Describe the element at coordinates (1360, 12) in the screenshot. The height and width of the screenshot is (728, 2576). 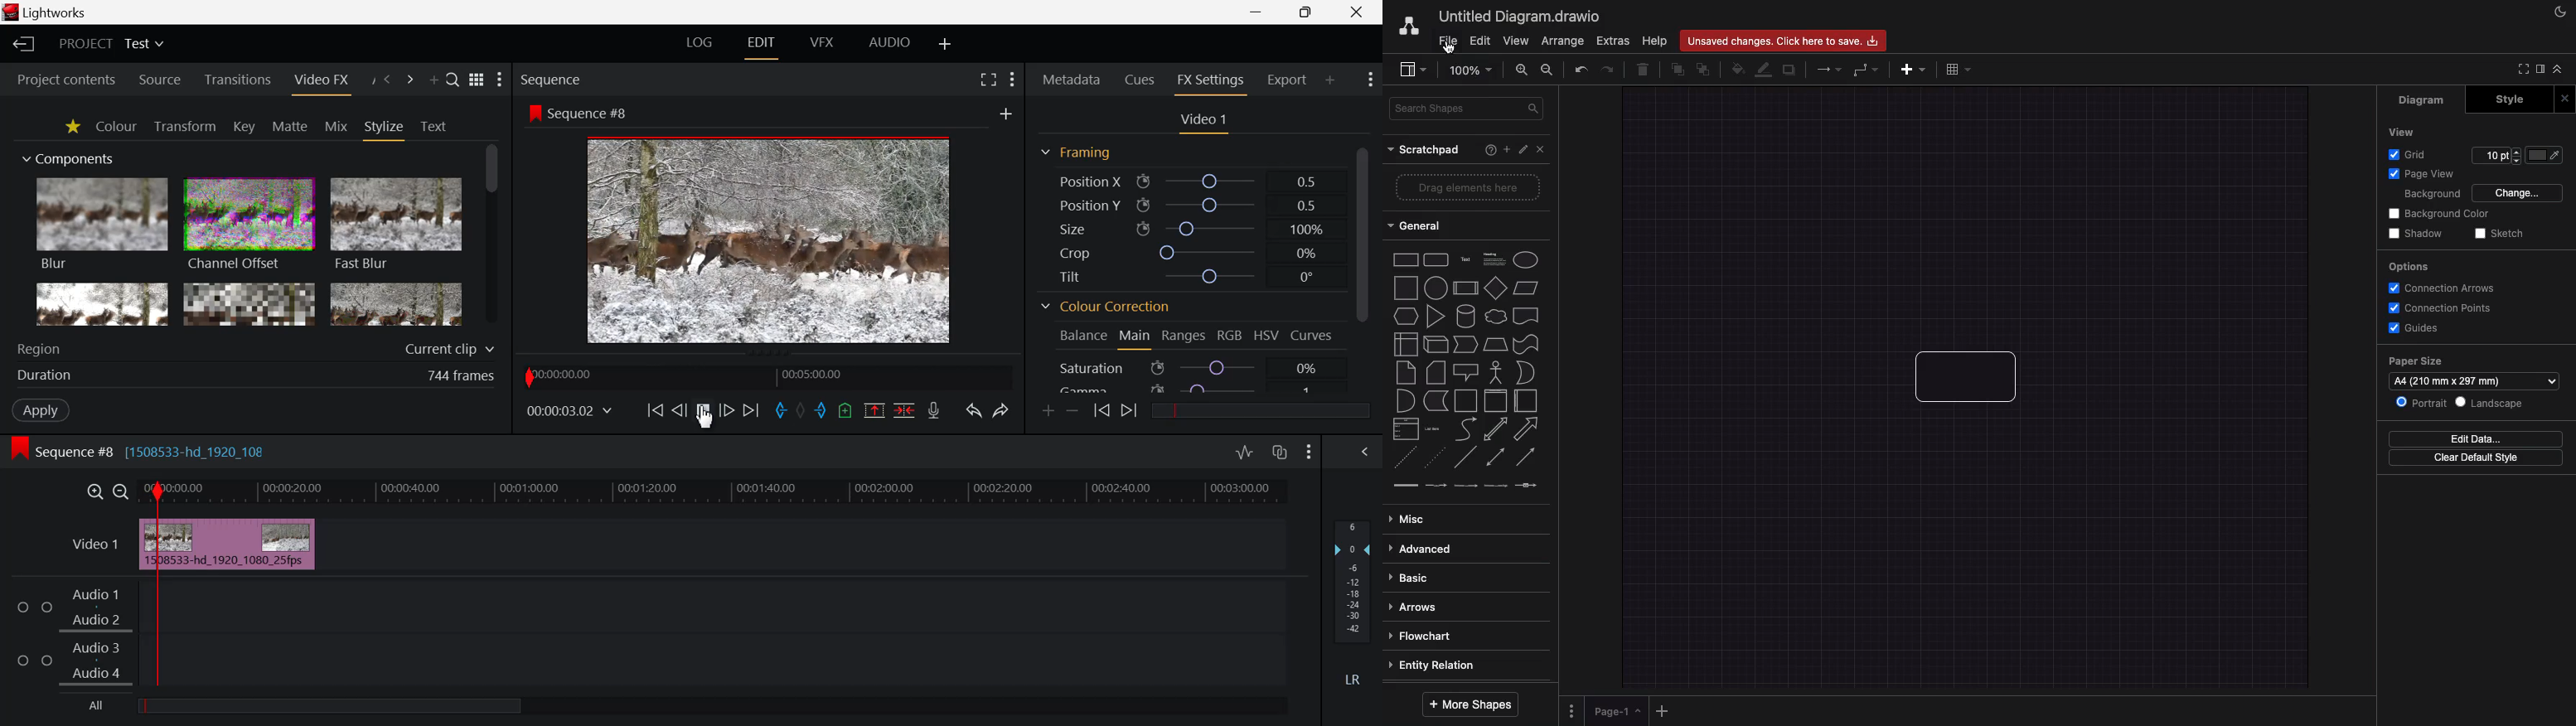
I see `Close` at that location.